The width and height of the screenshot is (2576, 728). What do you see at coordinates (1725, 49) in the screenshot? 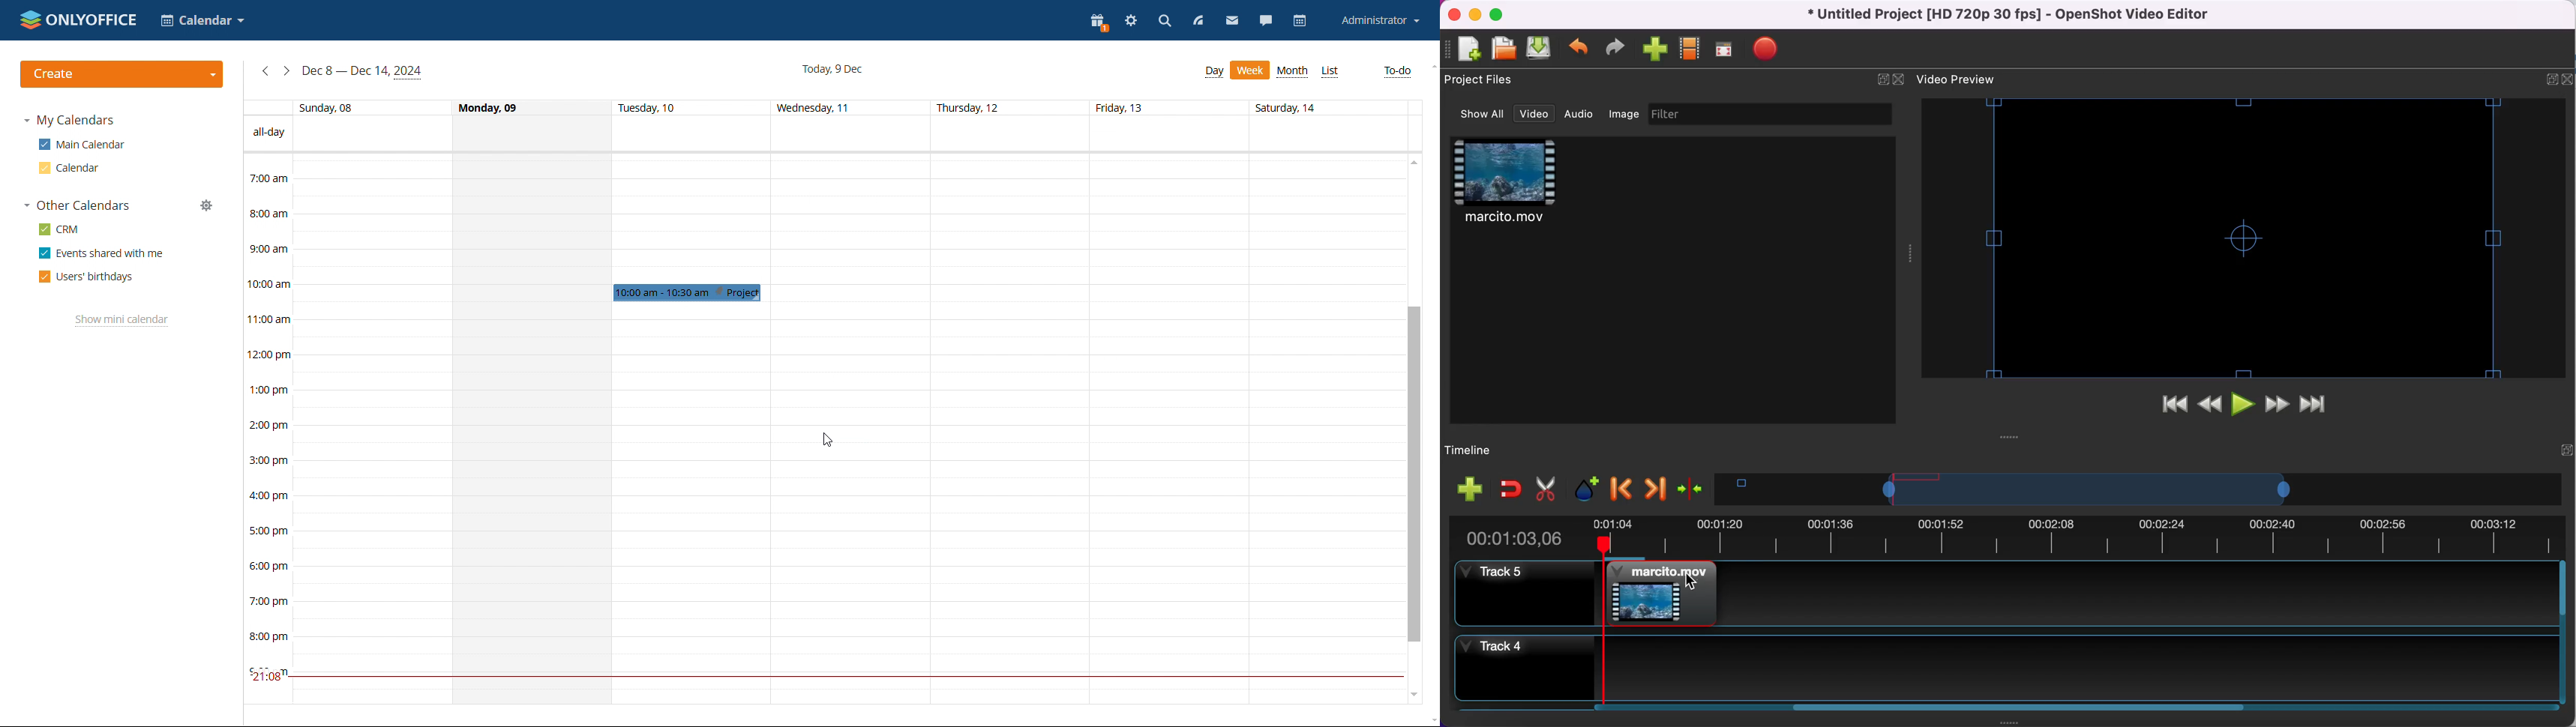
I see `full screen` at bounding box center [1725, 49].